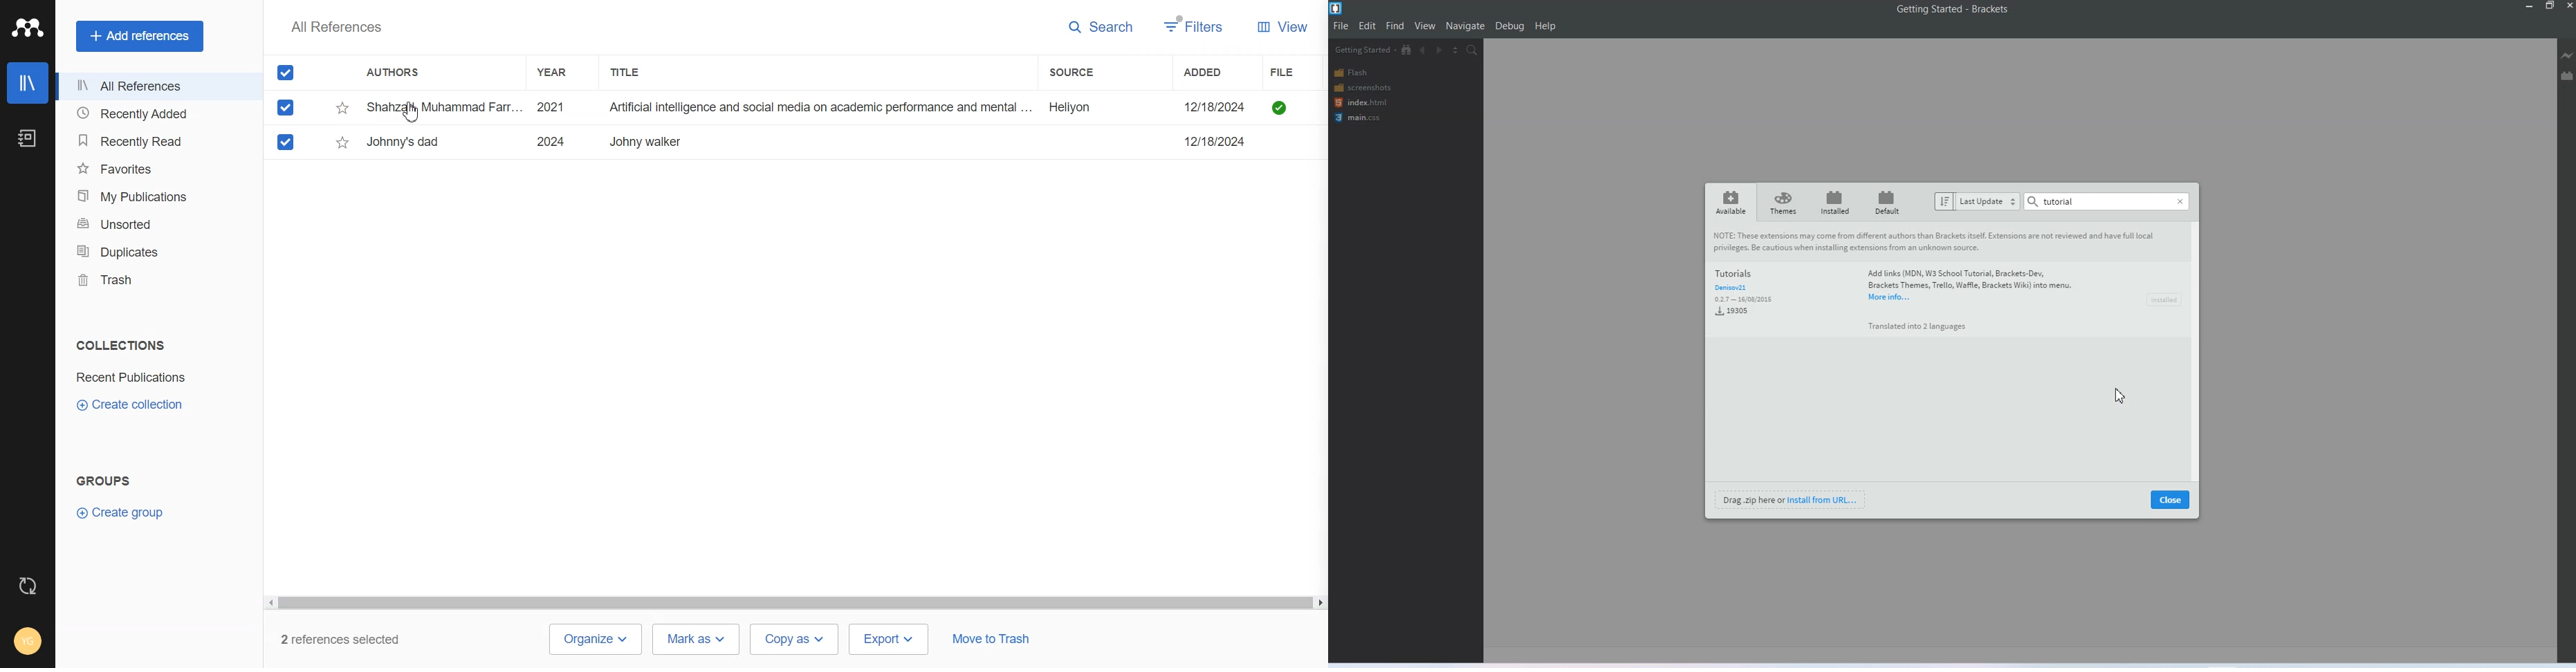  Describe the element at coordinates (118, 345) in the screenshot. I see `text 1` at that location.